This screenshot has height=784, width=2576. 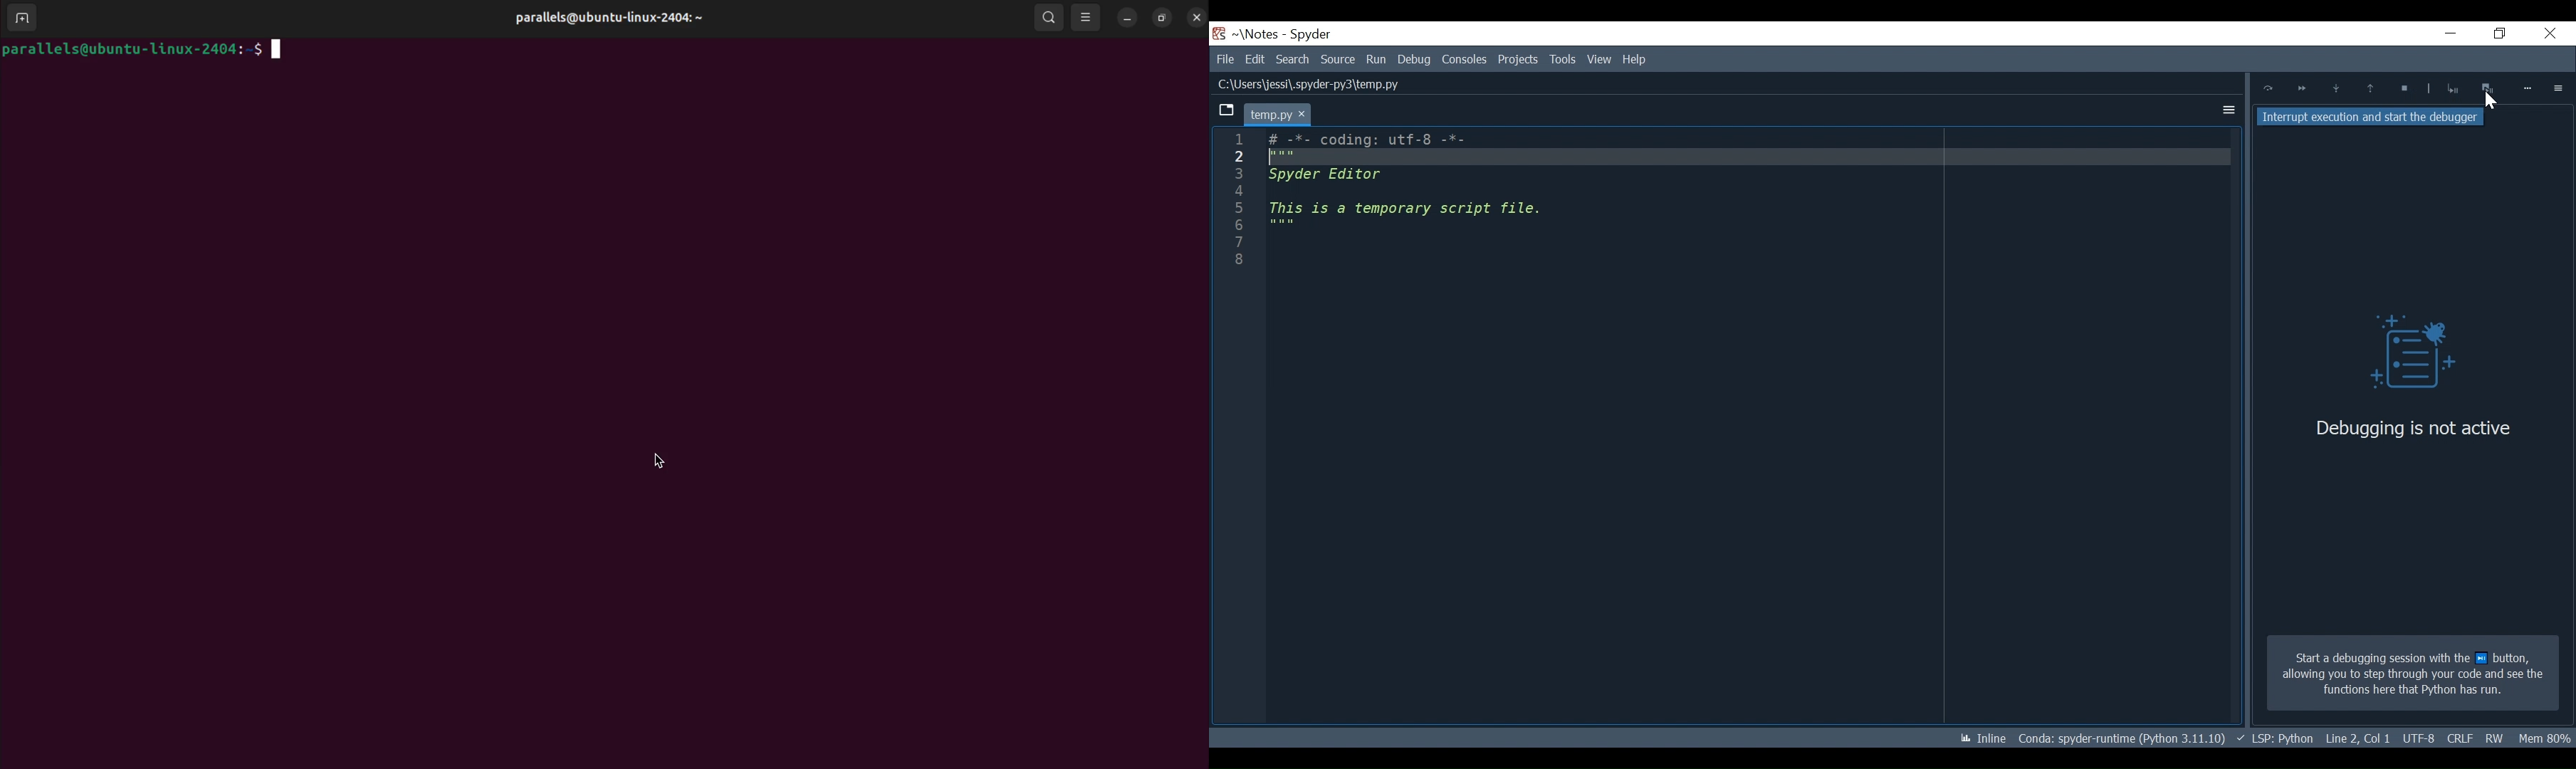 What do you see at coordinates (1983, 738) in the screenshot?
I see `Toggle inline and interactive Matplotlib plotting` at bounding box center [1983, 738].